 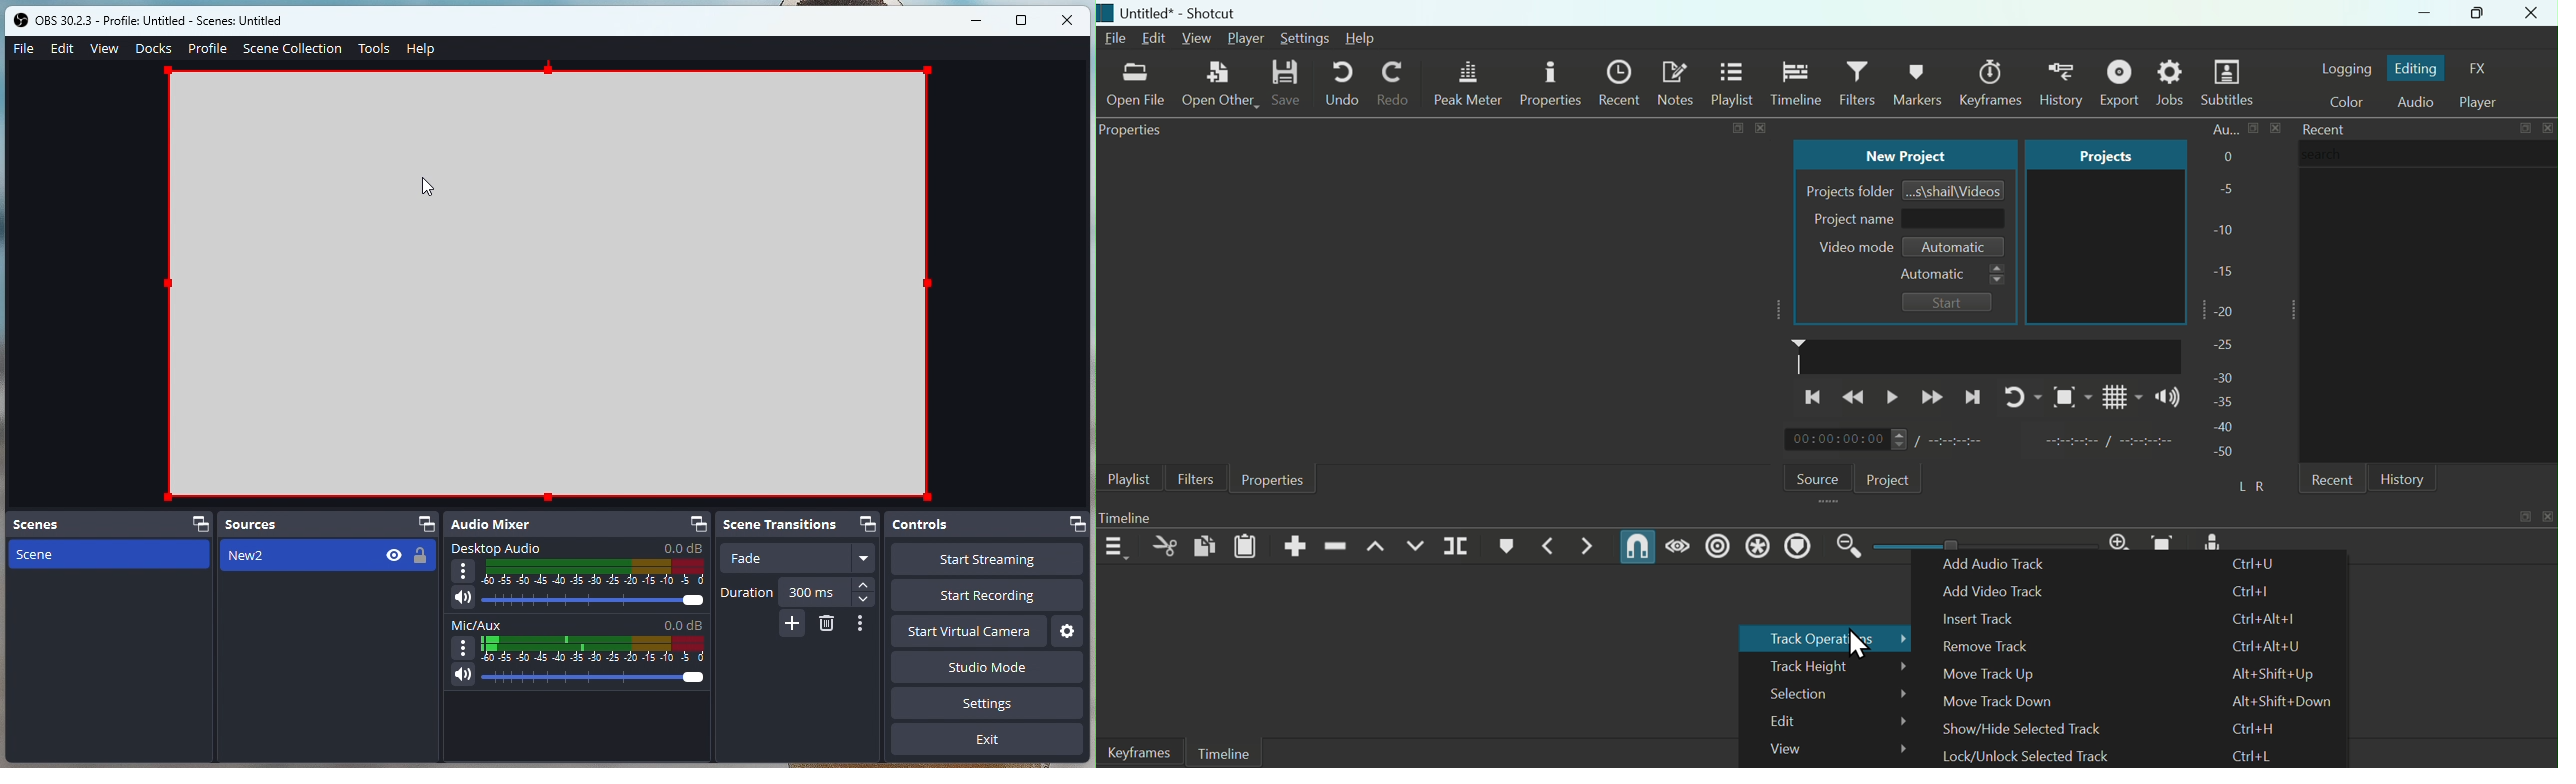 I want to click on Scene, so click(x=105, y=554).